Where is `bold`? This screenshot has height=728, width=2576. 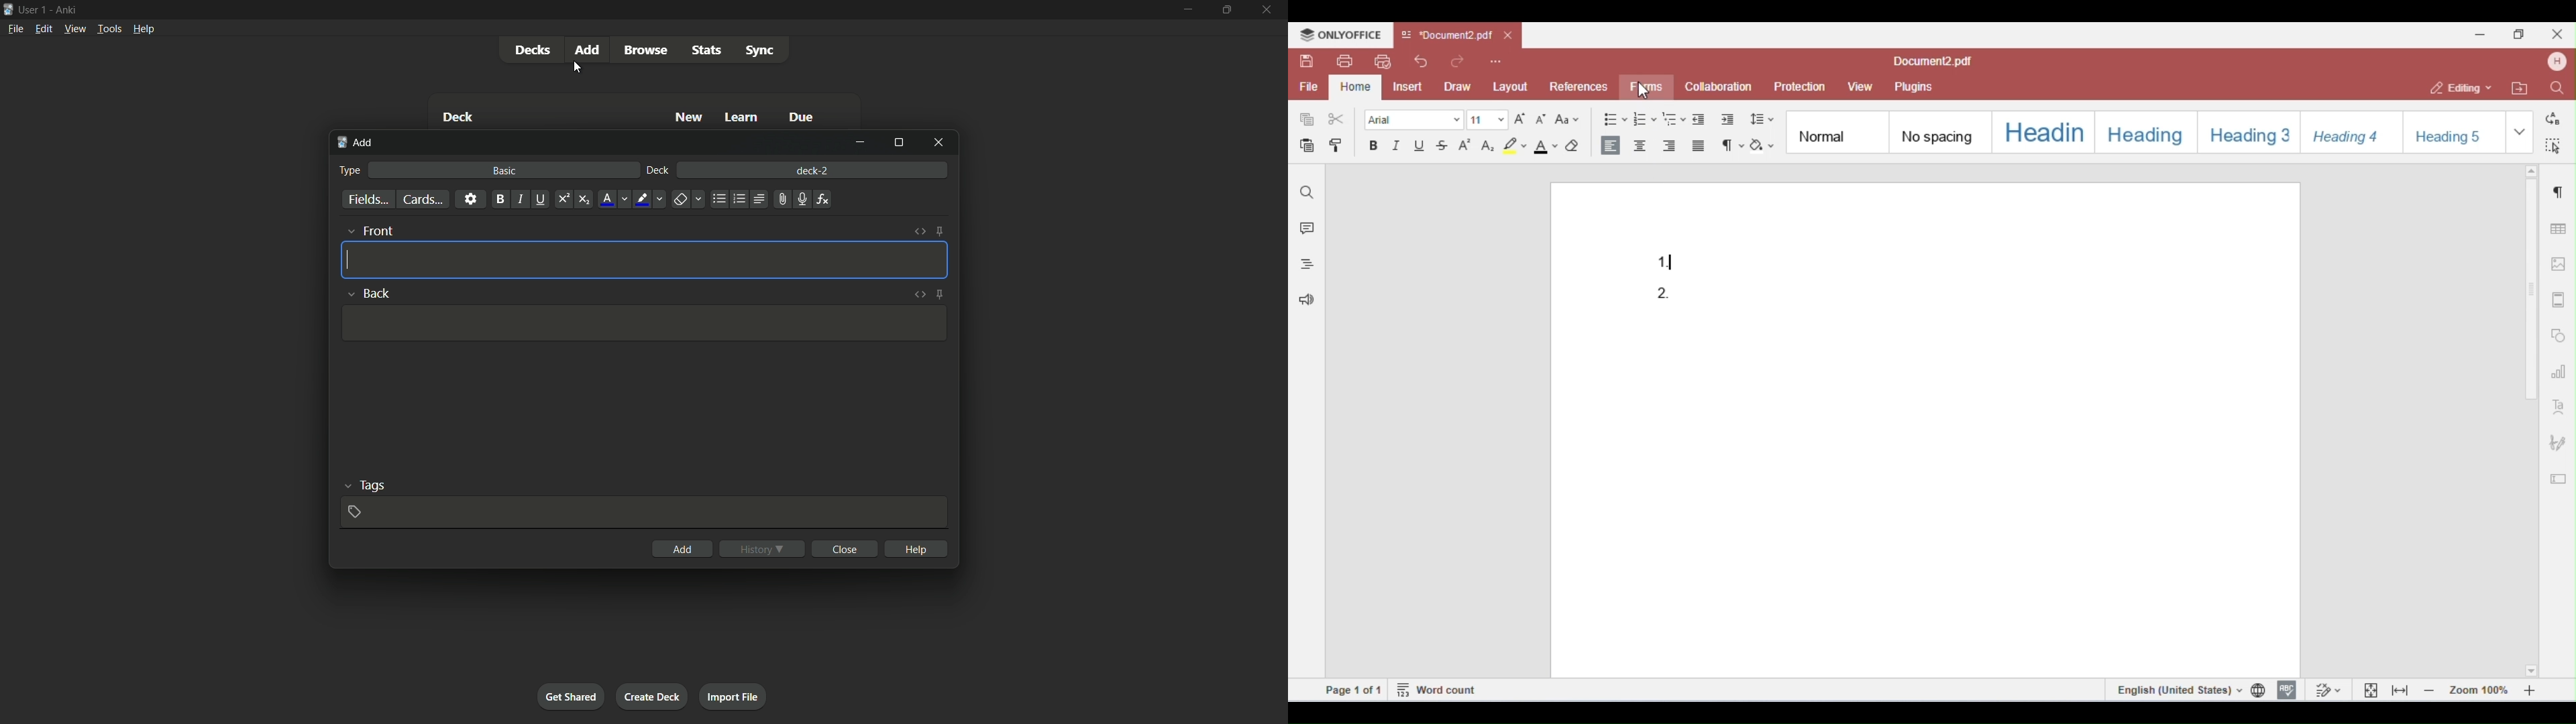
bold is located at coordinates (499, 199).